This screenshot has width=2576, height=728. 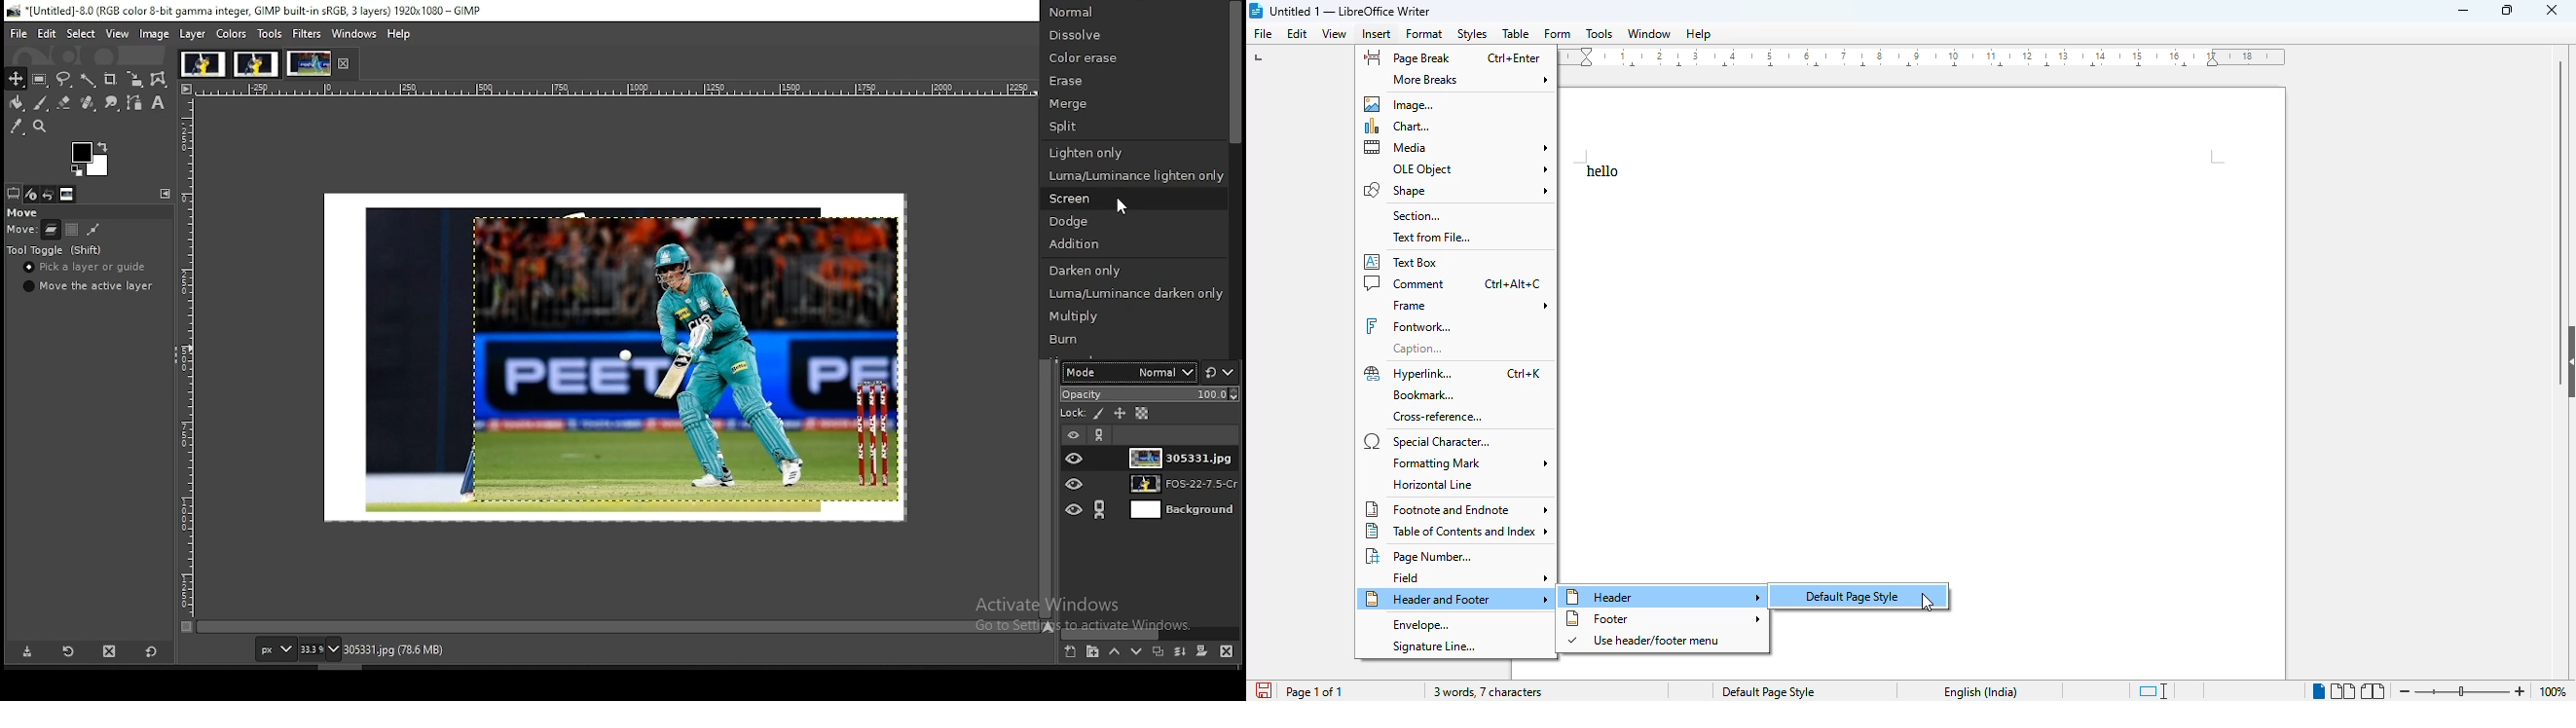 I want to click on erase, so click(x=1135, y=84).